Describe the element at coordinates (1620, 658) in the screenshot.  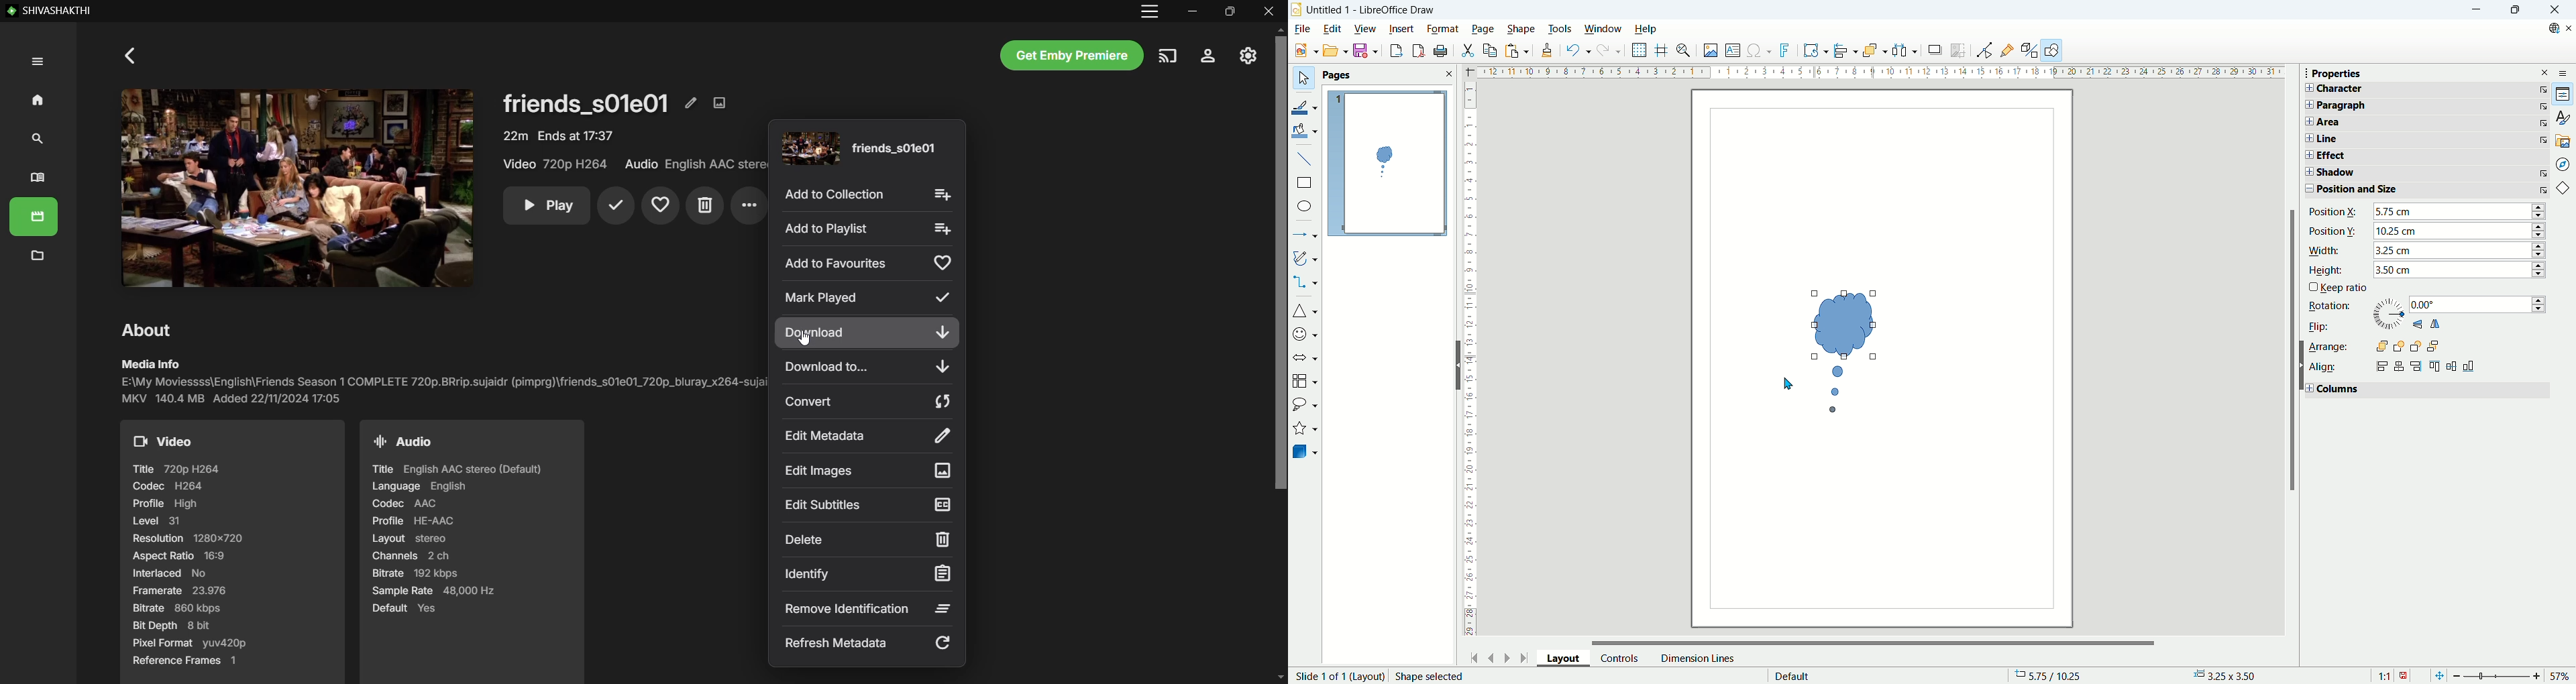
I see `control` at that location.